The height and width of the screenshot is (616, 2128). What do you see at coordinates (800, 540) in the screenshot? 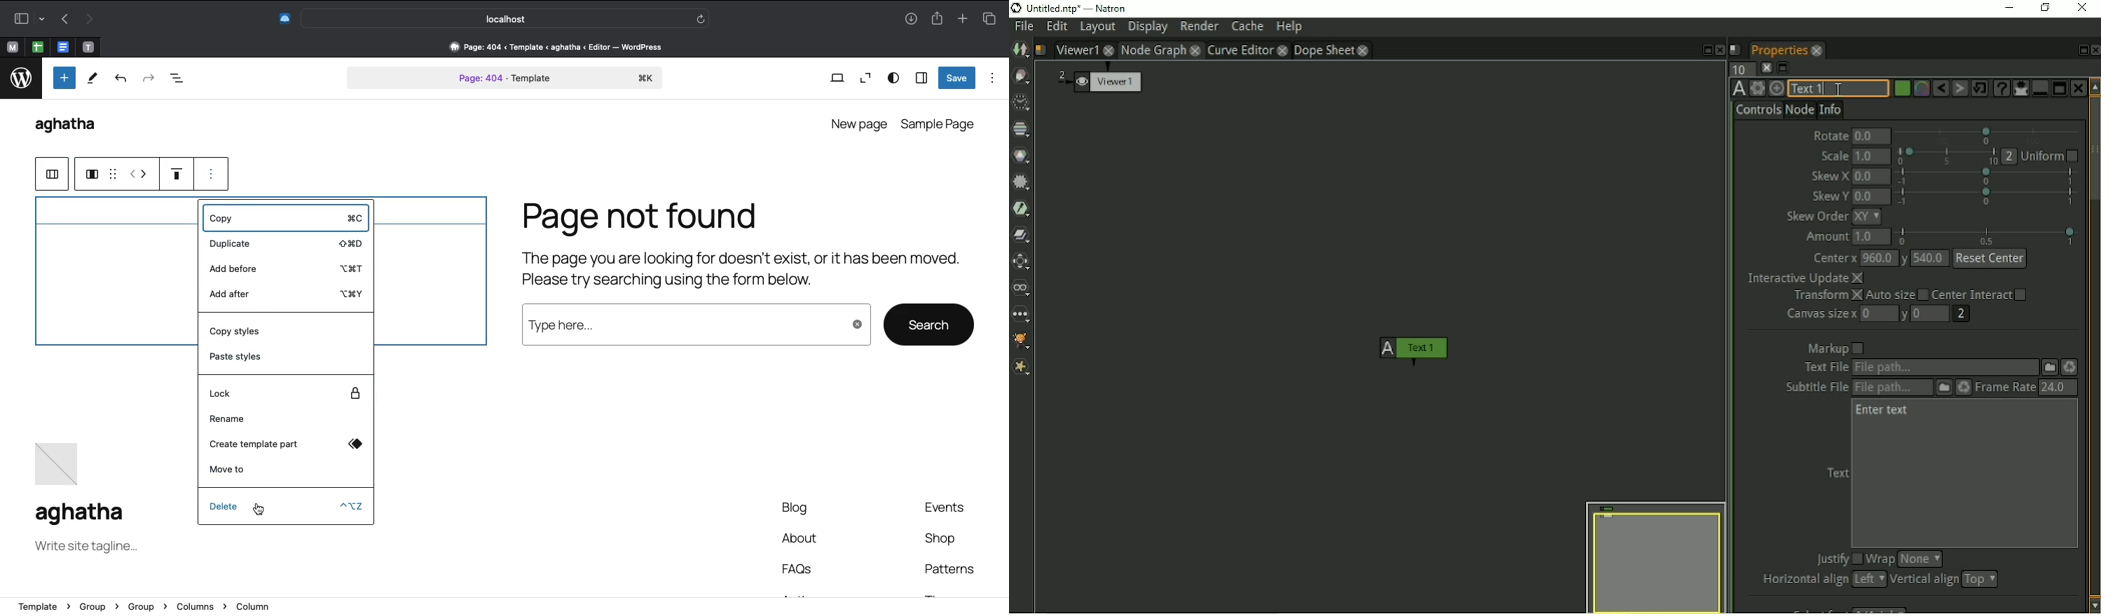
I see `About` at bounding box center [800, 540].